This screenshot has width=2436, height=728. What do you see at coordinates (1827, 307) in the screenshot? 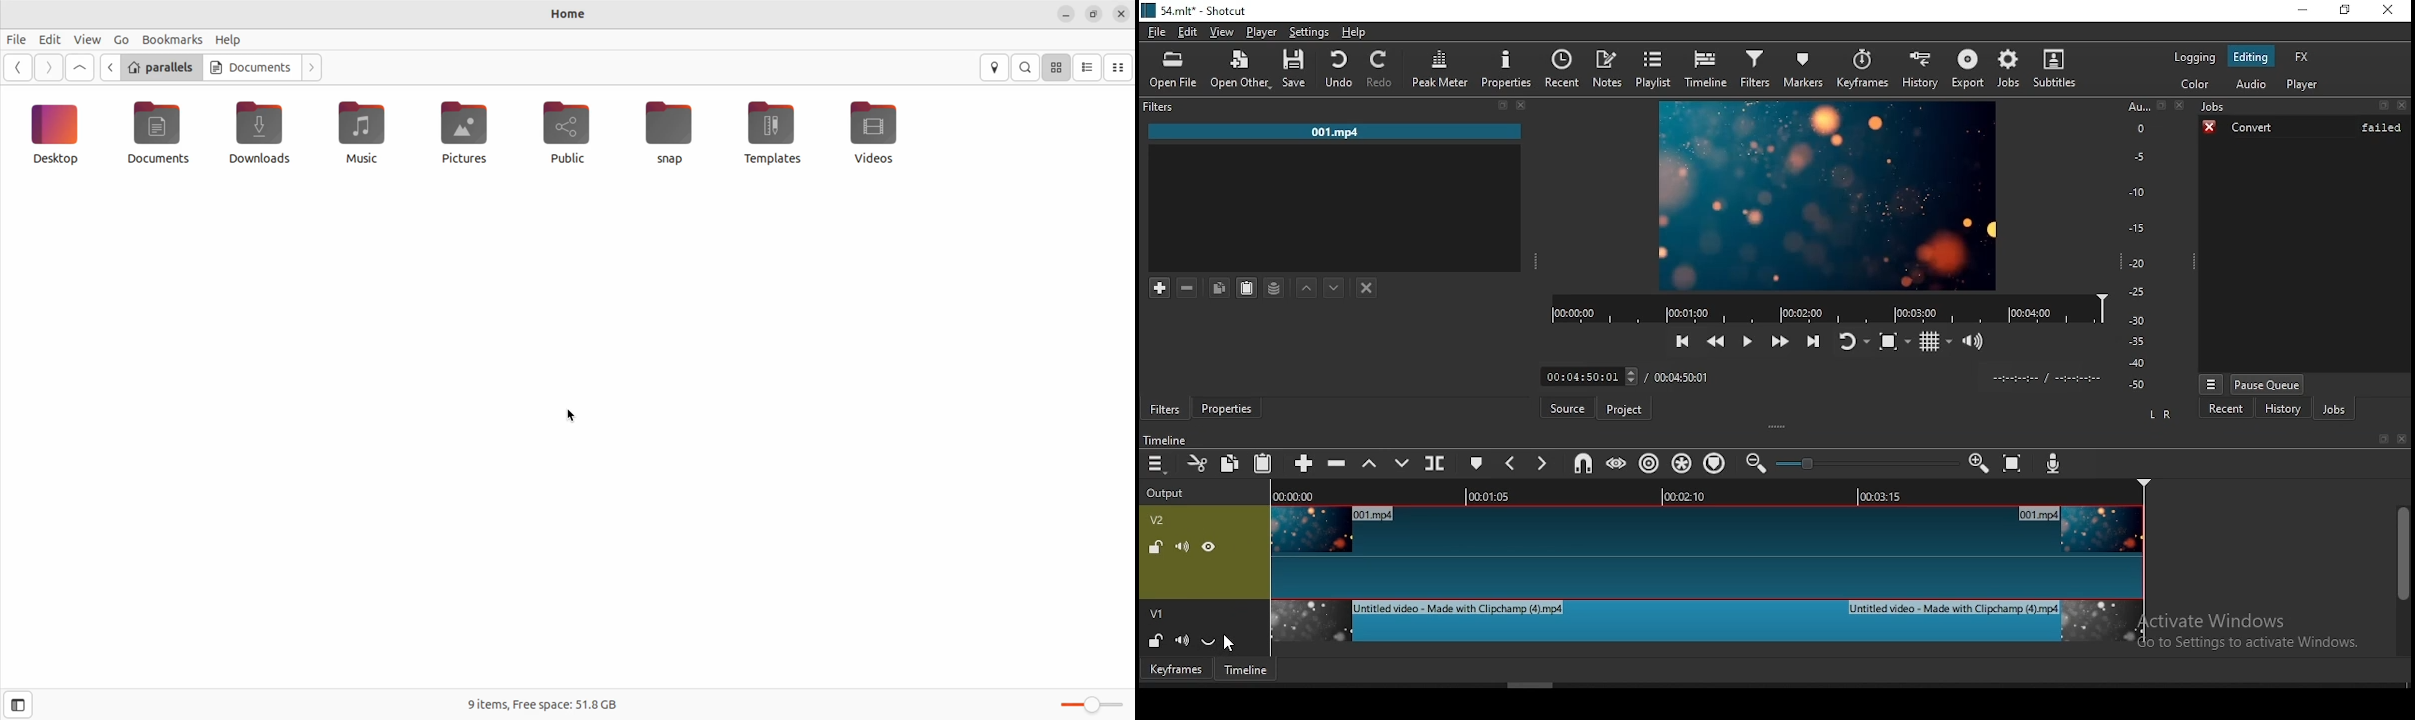
I see `timeline` at bounding box center [1827, 307].